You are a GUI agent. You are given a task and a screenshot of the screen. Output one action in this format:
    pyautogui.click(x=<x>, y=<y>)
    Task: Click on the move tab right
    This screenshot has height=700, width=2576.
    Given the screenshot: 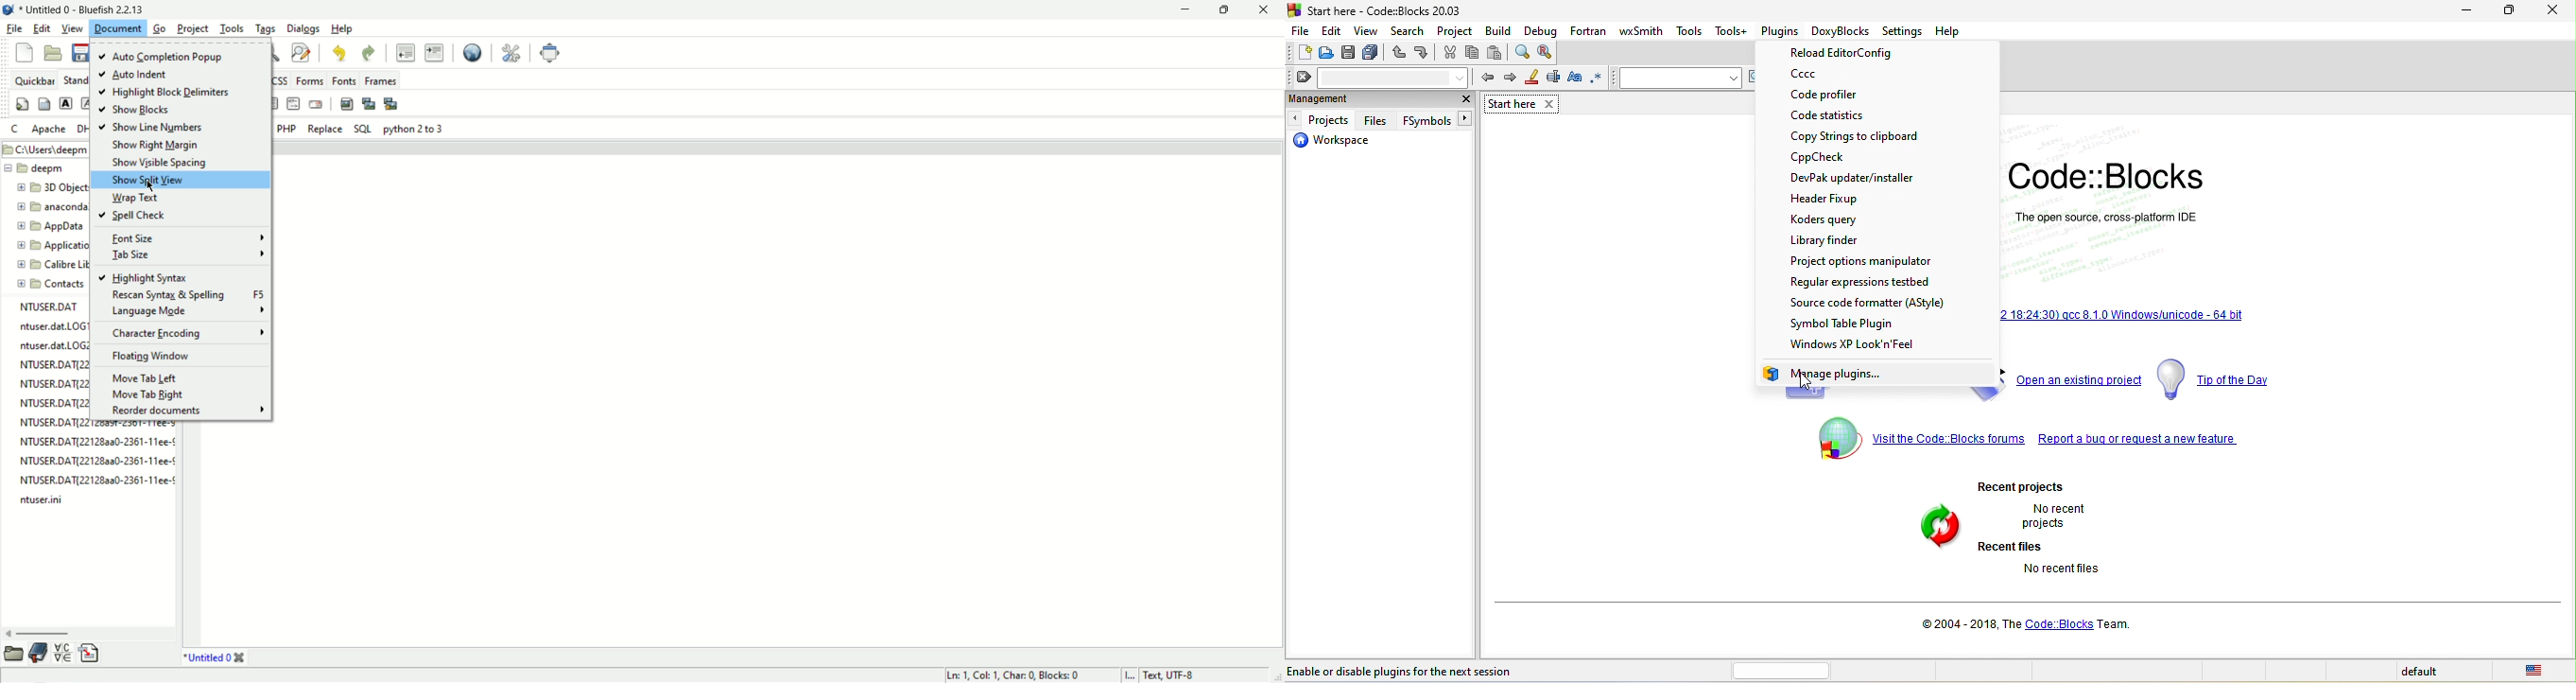 What is the action you would take?
    pyautogui.click(x=163, y=394)
    